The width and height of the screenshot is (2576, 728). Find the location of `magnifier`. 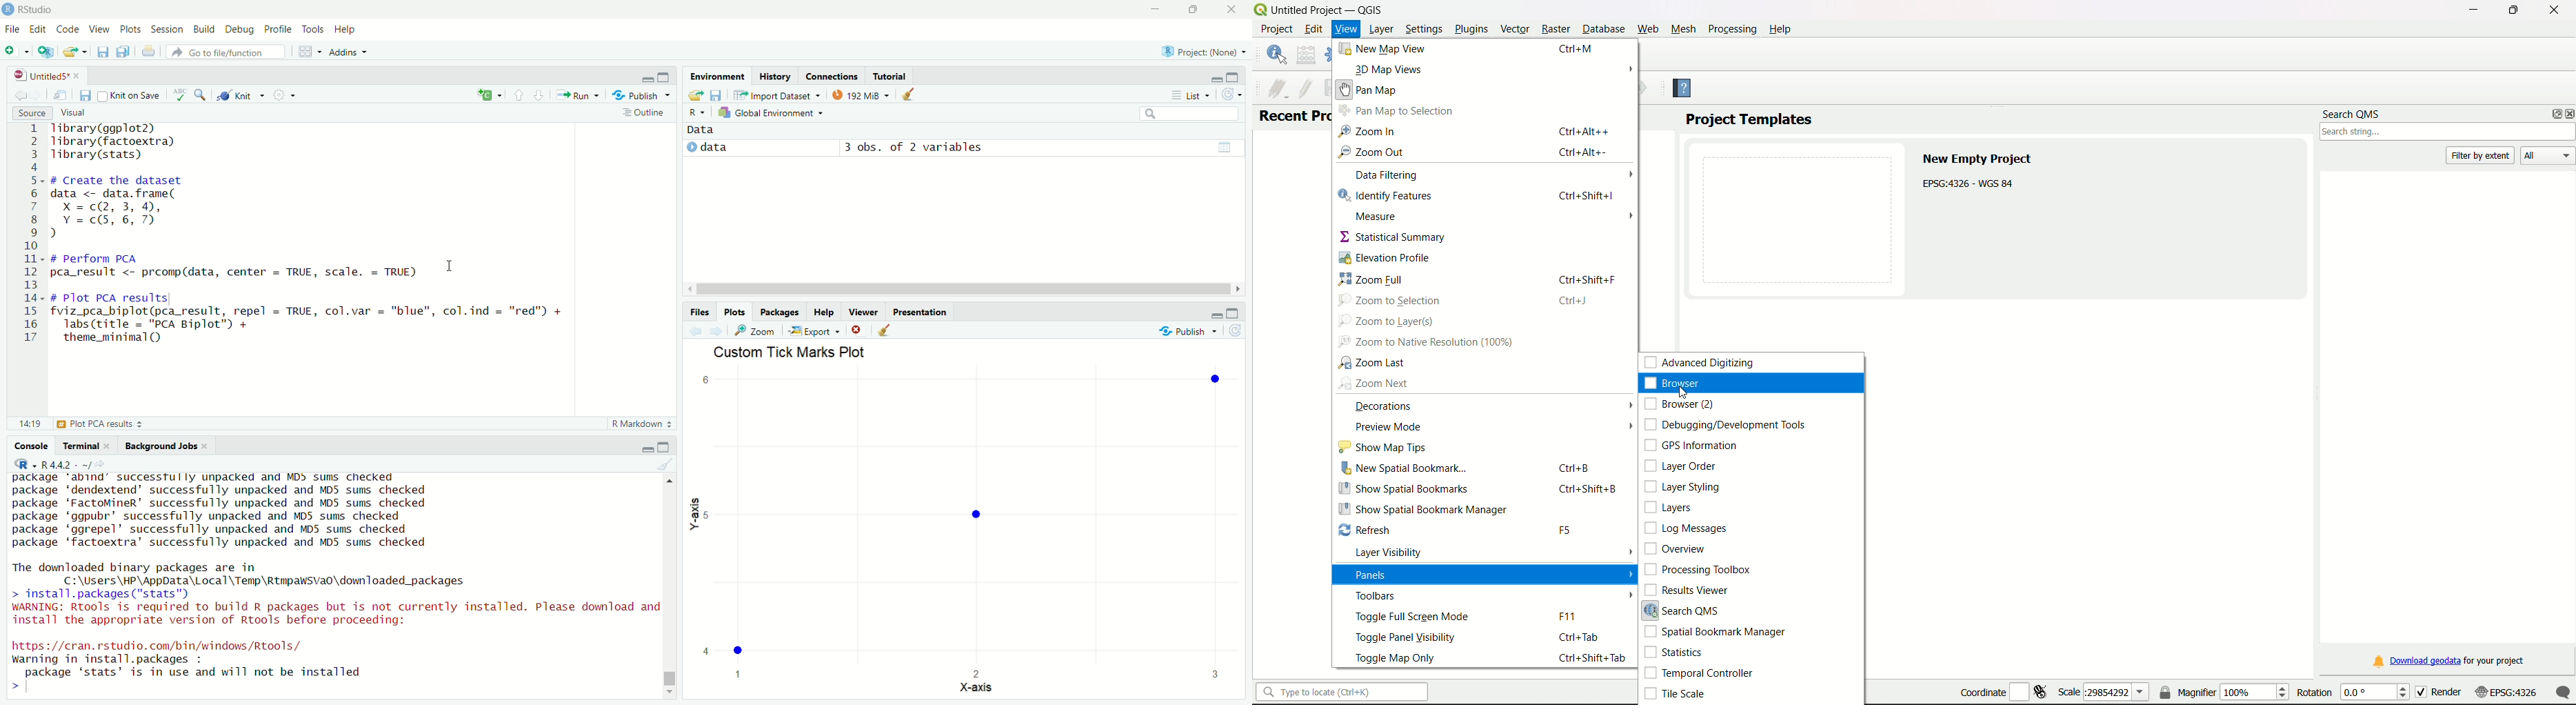

magnifier is located at coordinates (2224, 691).